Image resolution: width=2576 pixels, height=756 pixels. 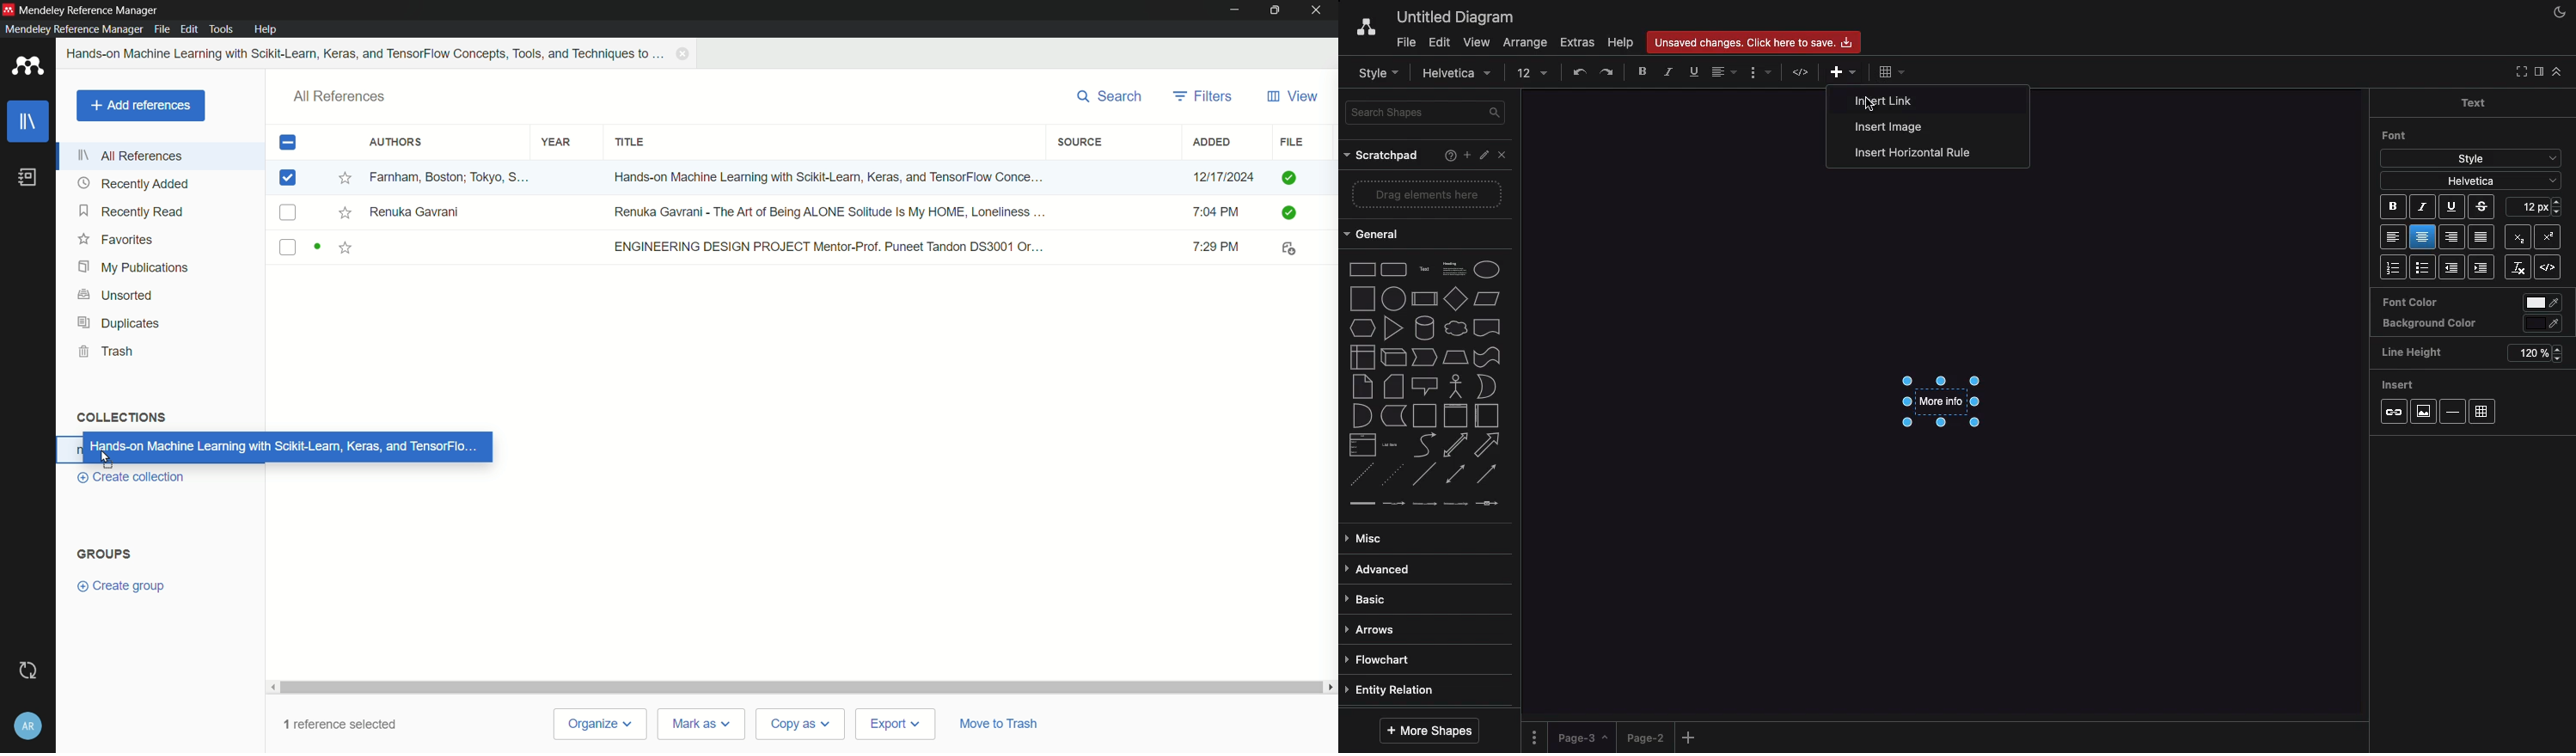 I want to click on unsorted, so click(x=118, y=294).